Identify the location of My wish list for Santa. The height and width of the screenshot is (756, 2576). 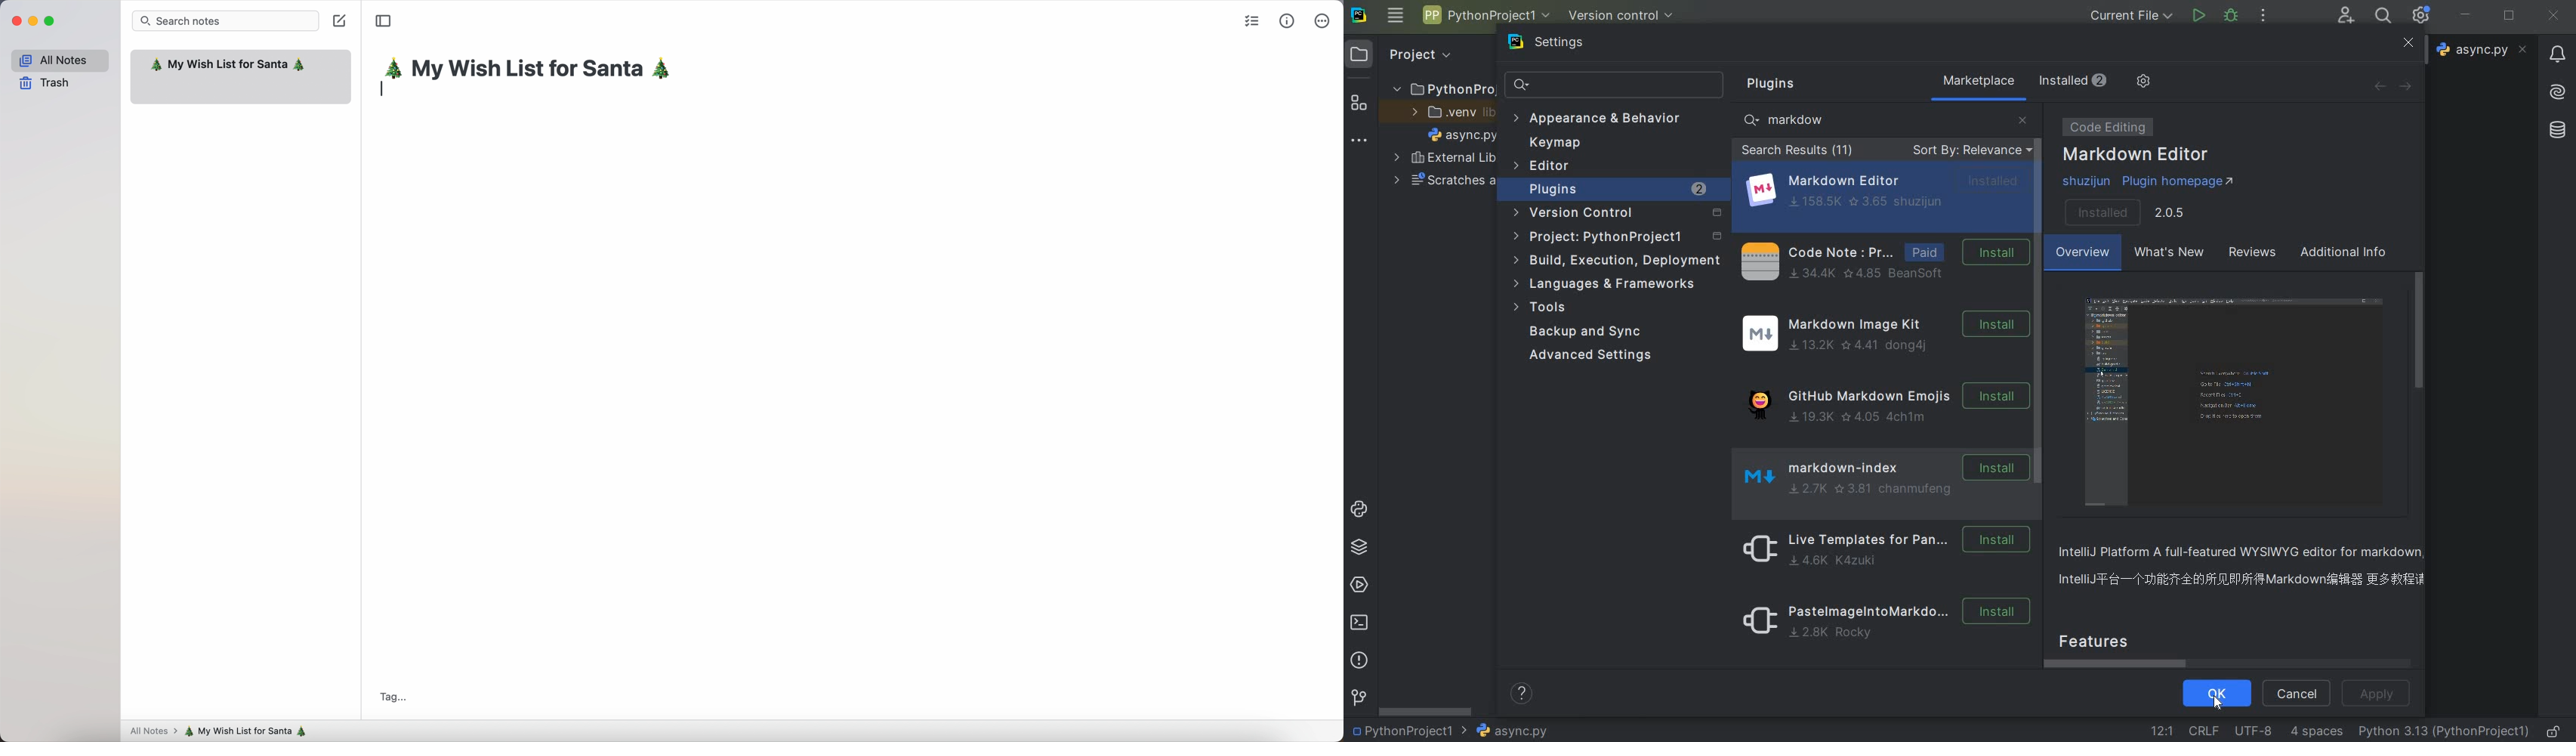
(228, 66).